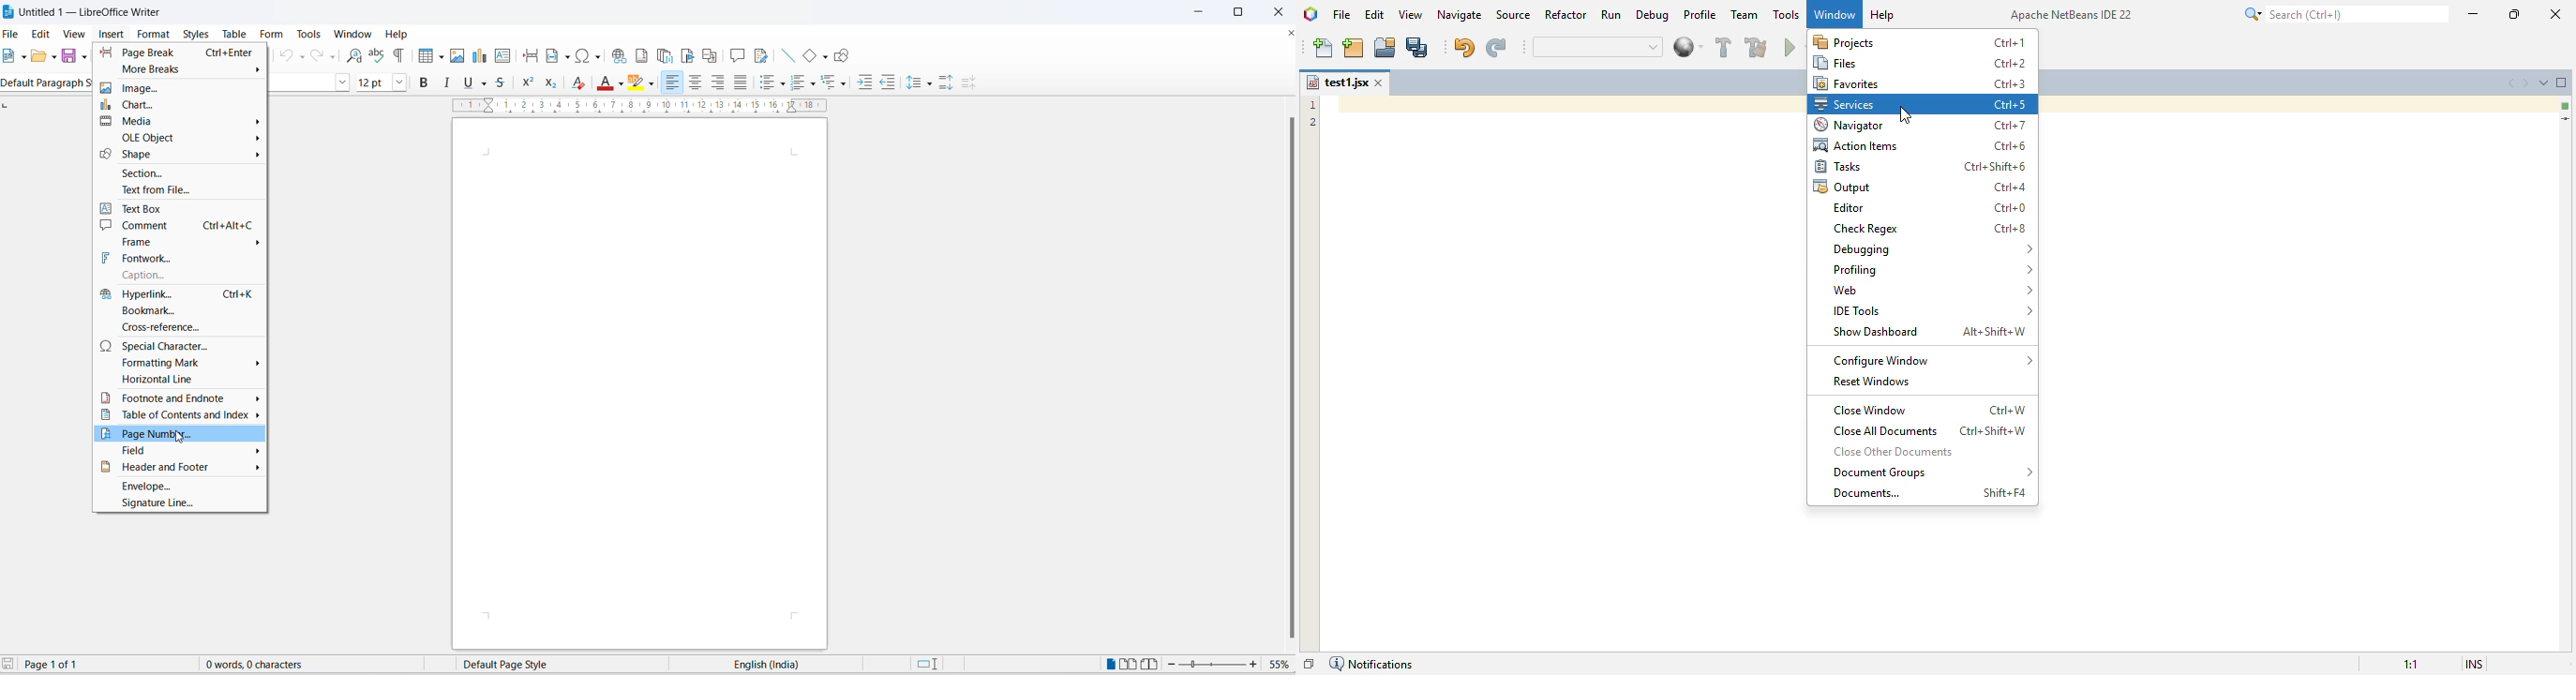 This screenshot has width=2576, height=700. Describe the element at coordinates (502, 82) in the screenshot. I see `strike through` at that location.